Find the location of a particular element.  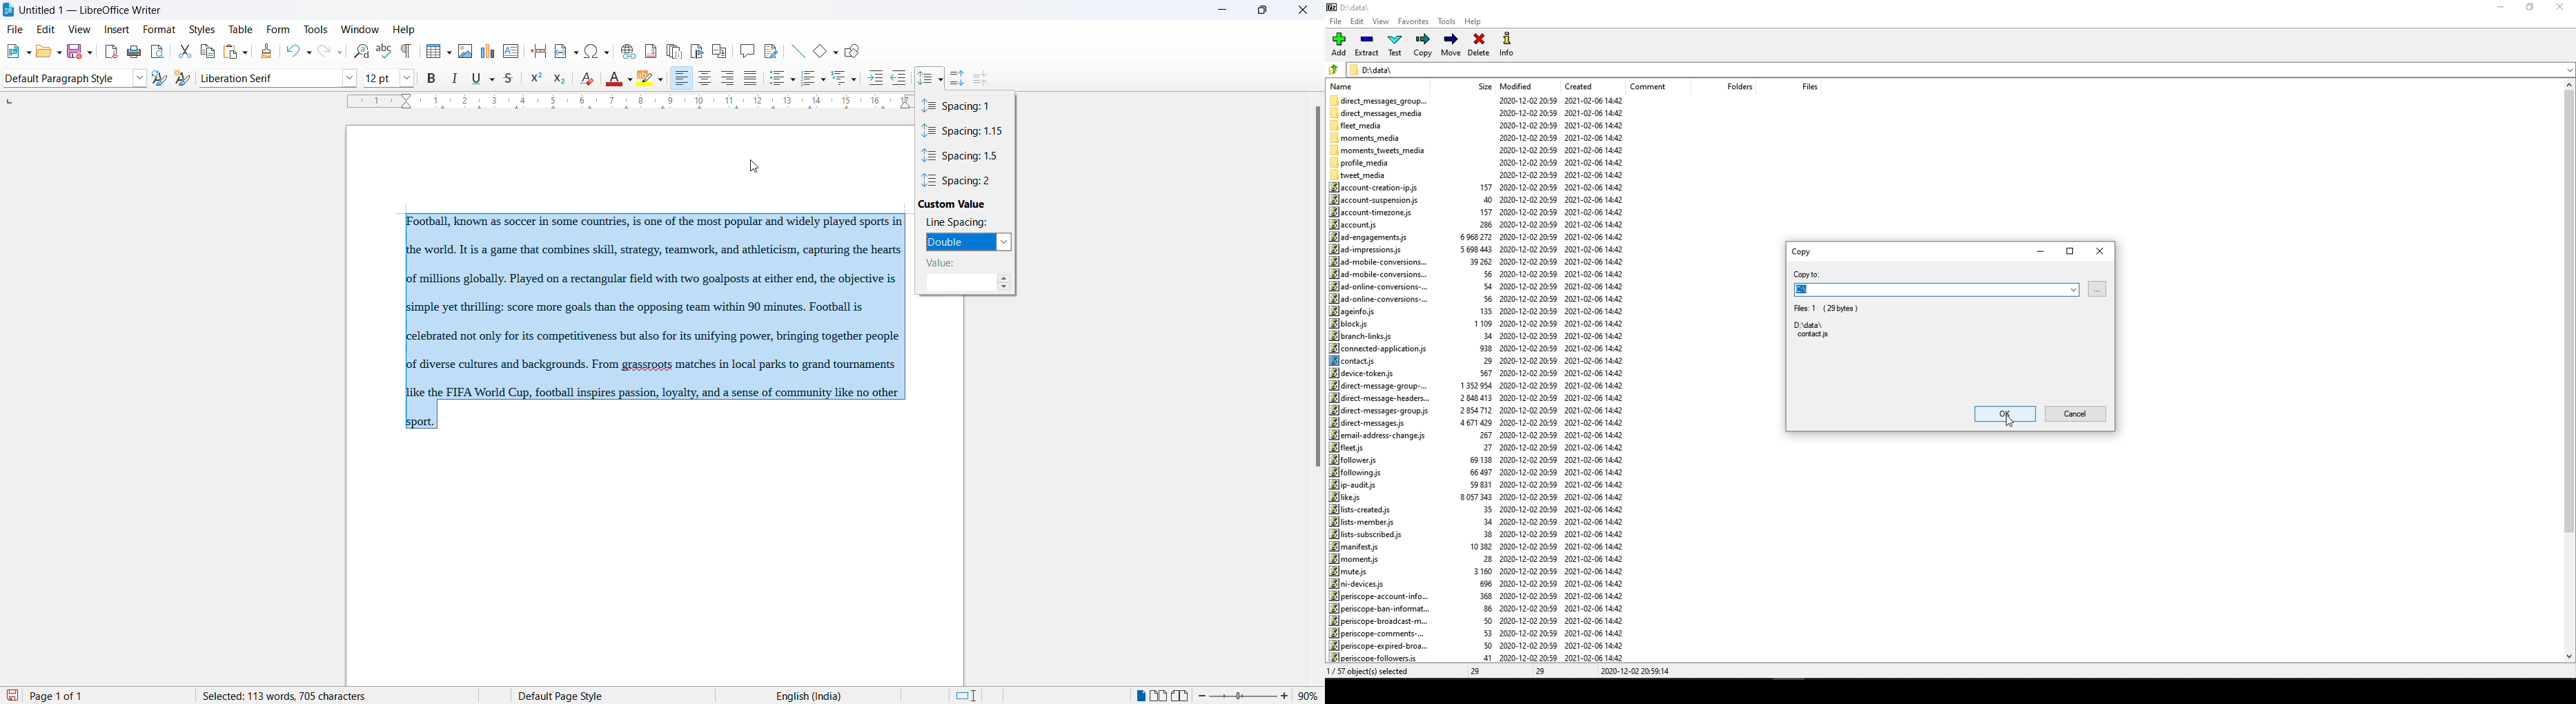

spellings is located at coordinates (386, 50).